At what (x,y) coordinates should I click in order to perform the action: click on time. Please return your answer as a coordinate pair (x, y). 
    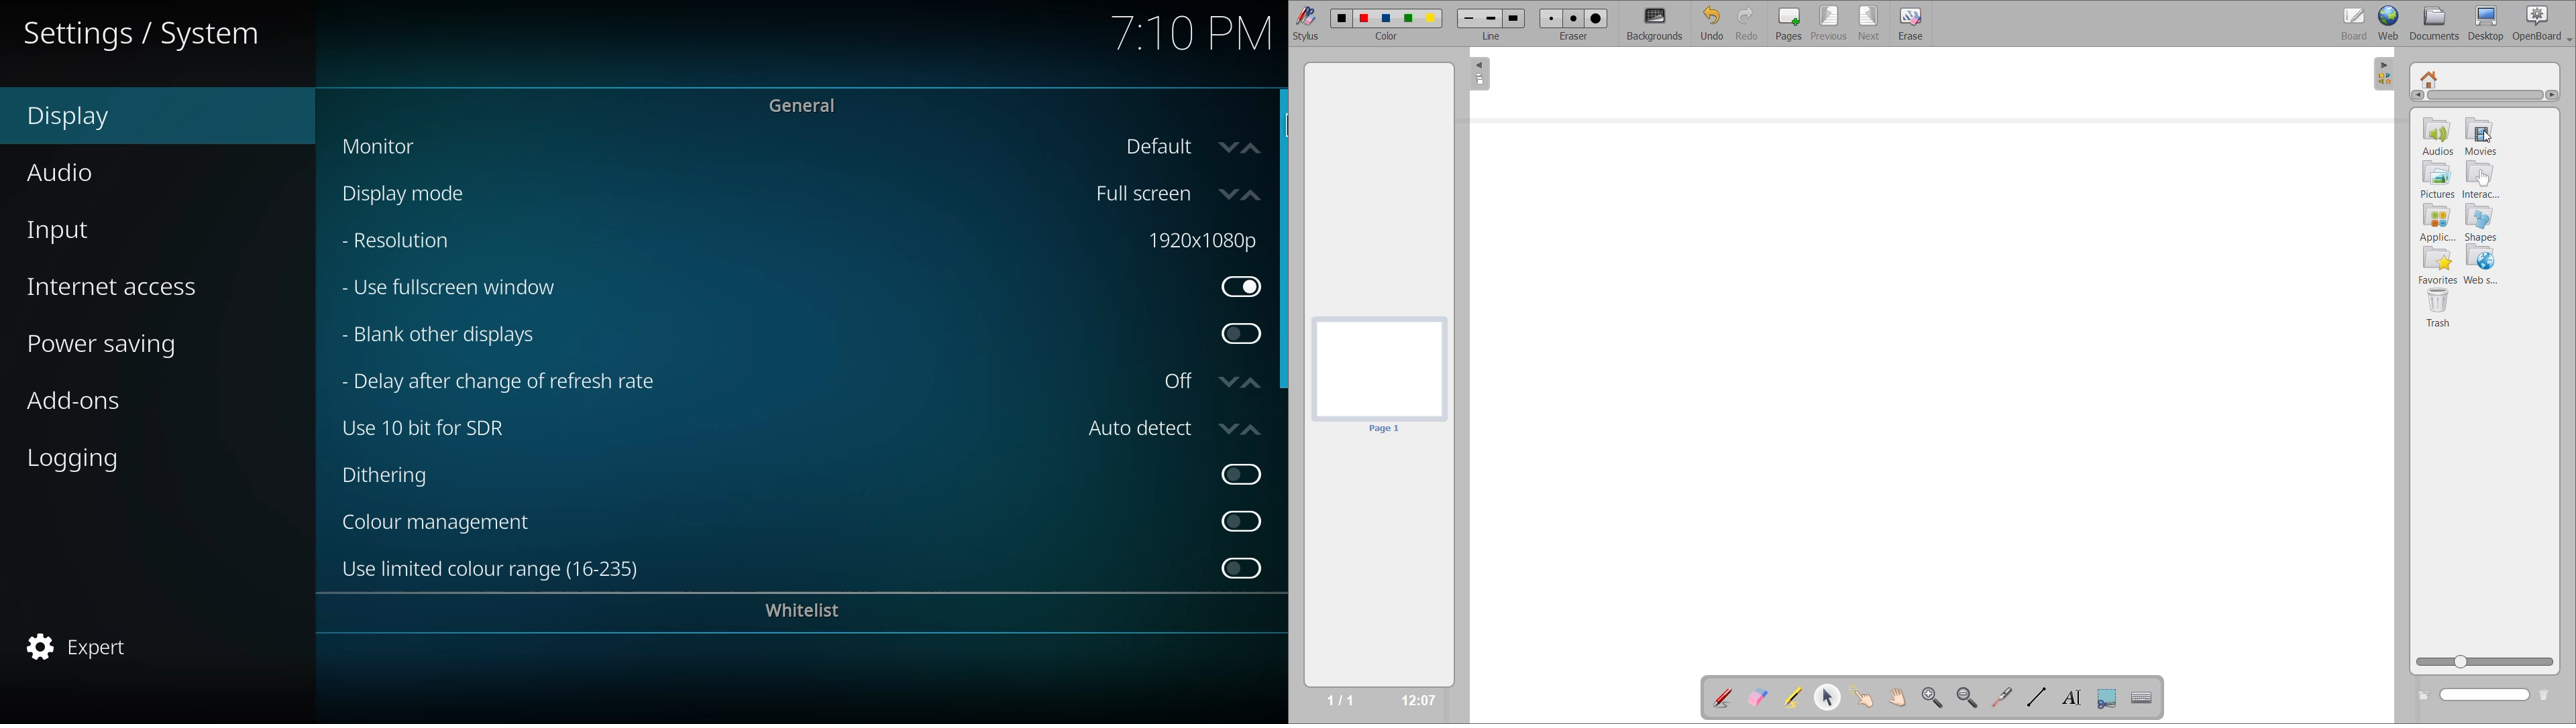
    Looking at the image, I should click on (1192, 33).